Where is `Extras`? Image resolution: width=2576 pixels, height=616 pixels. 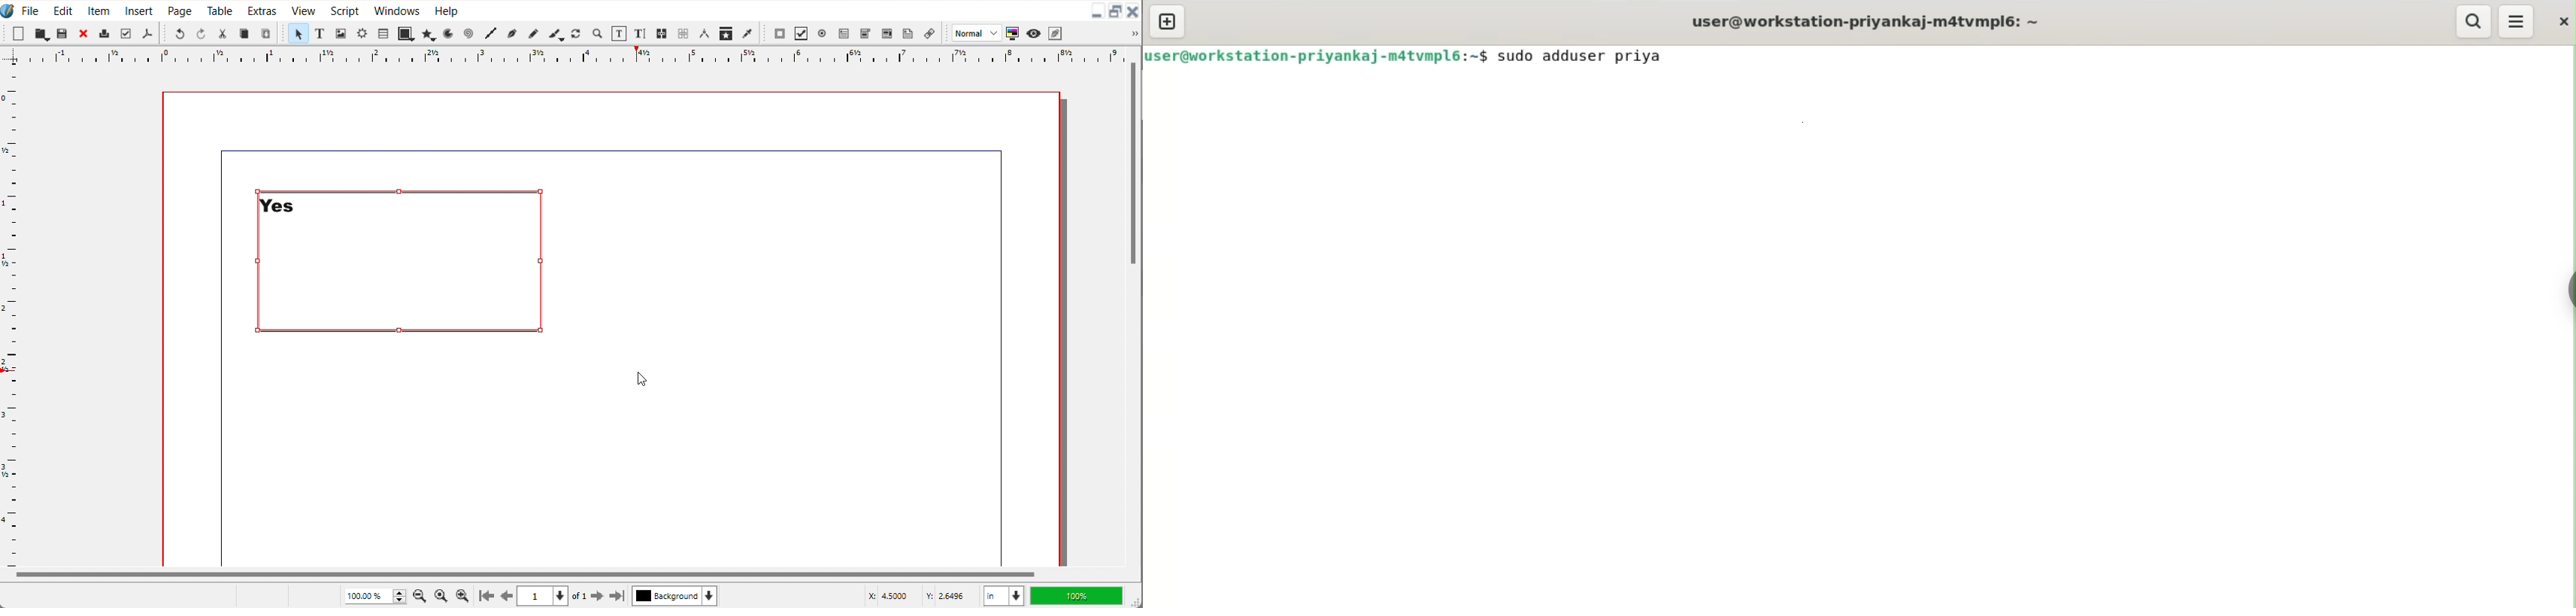 Extras is located at coordinates (262, 9).